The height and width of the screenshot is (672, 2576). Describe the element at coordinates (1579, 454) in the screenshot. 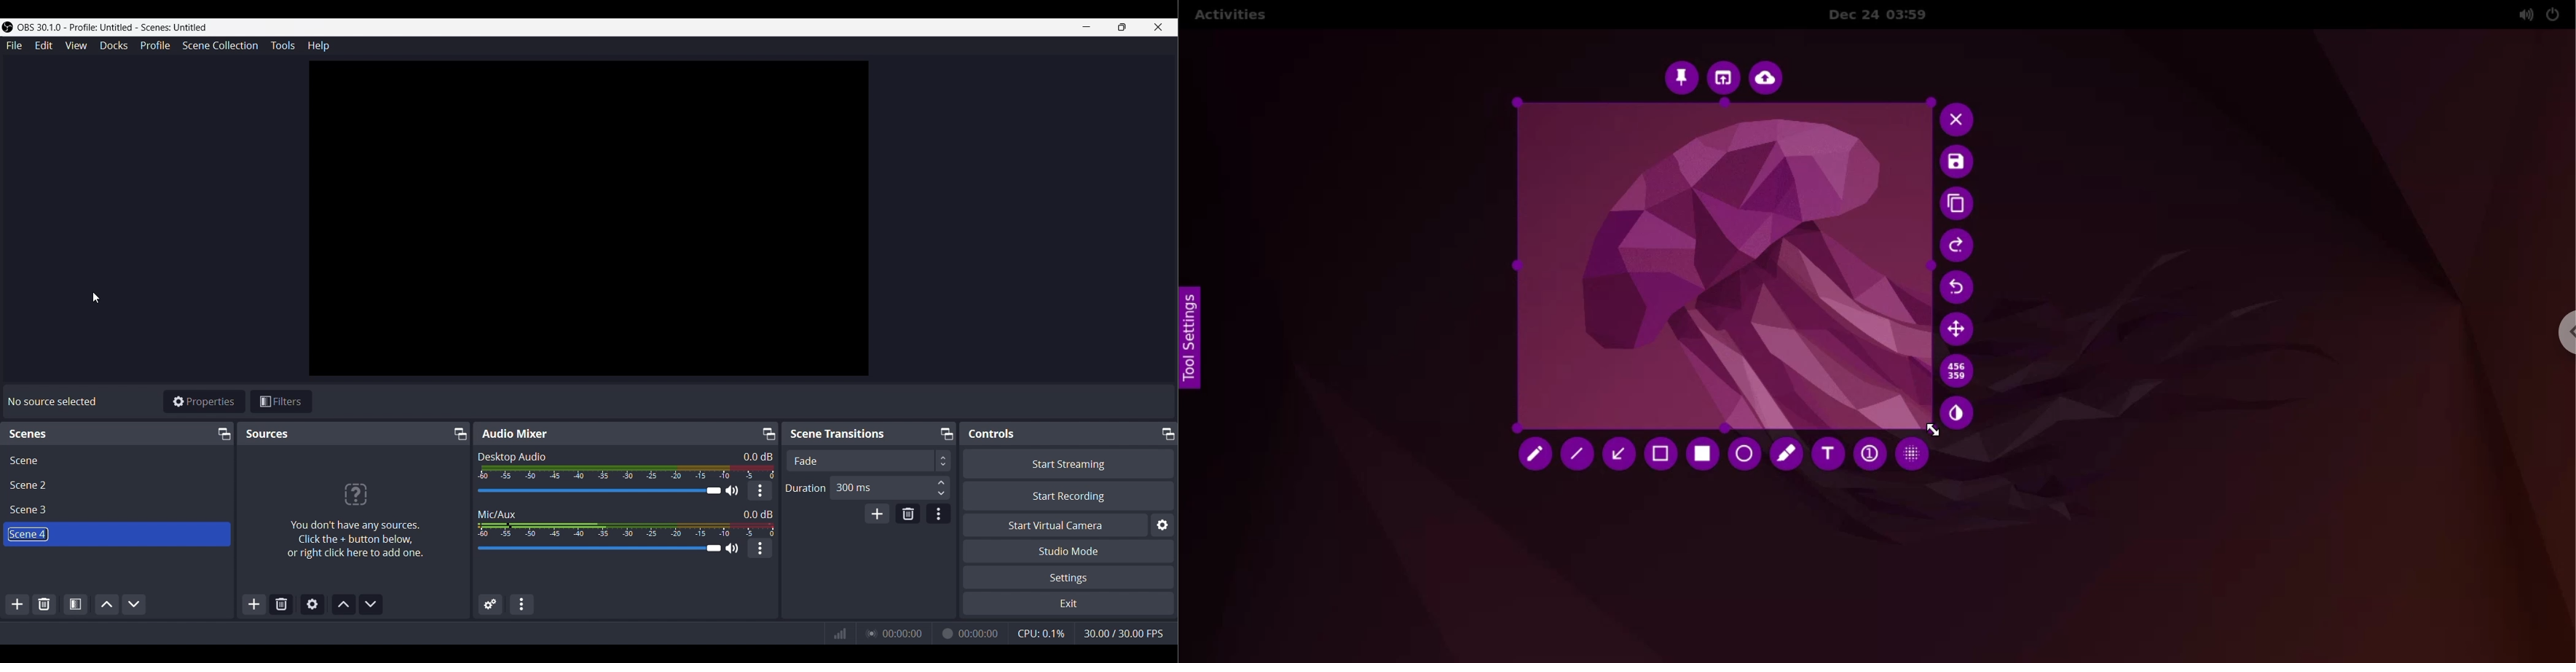

I see `line` at that location.